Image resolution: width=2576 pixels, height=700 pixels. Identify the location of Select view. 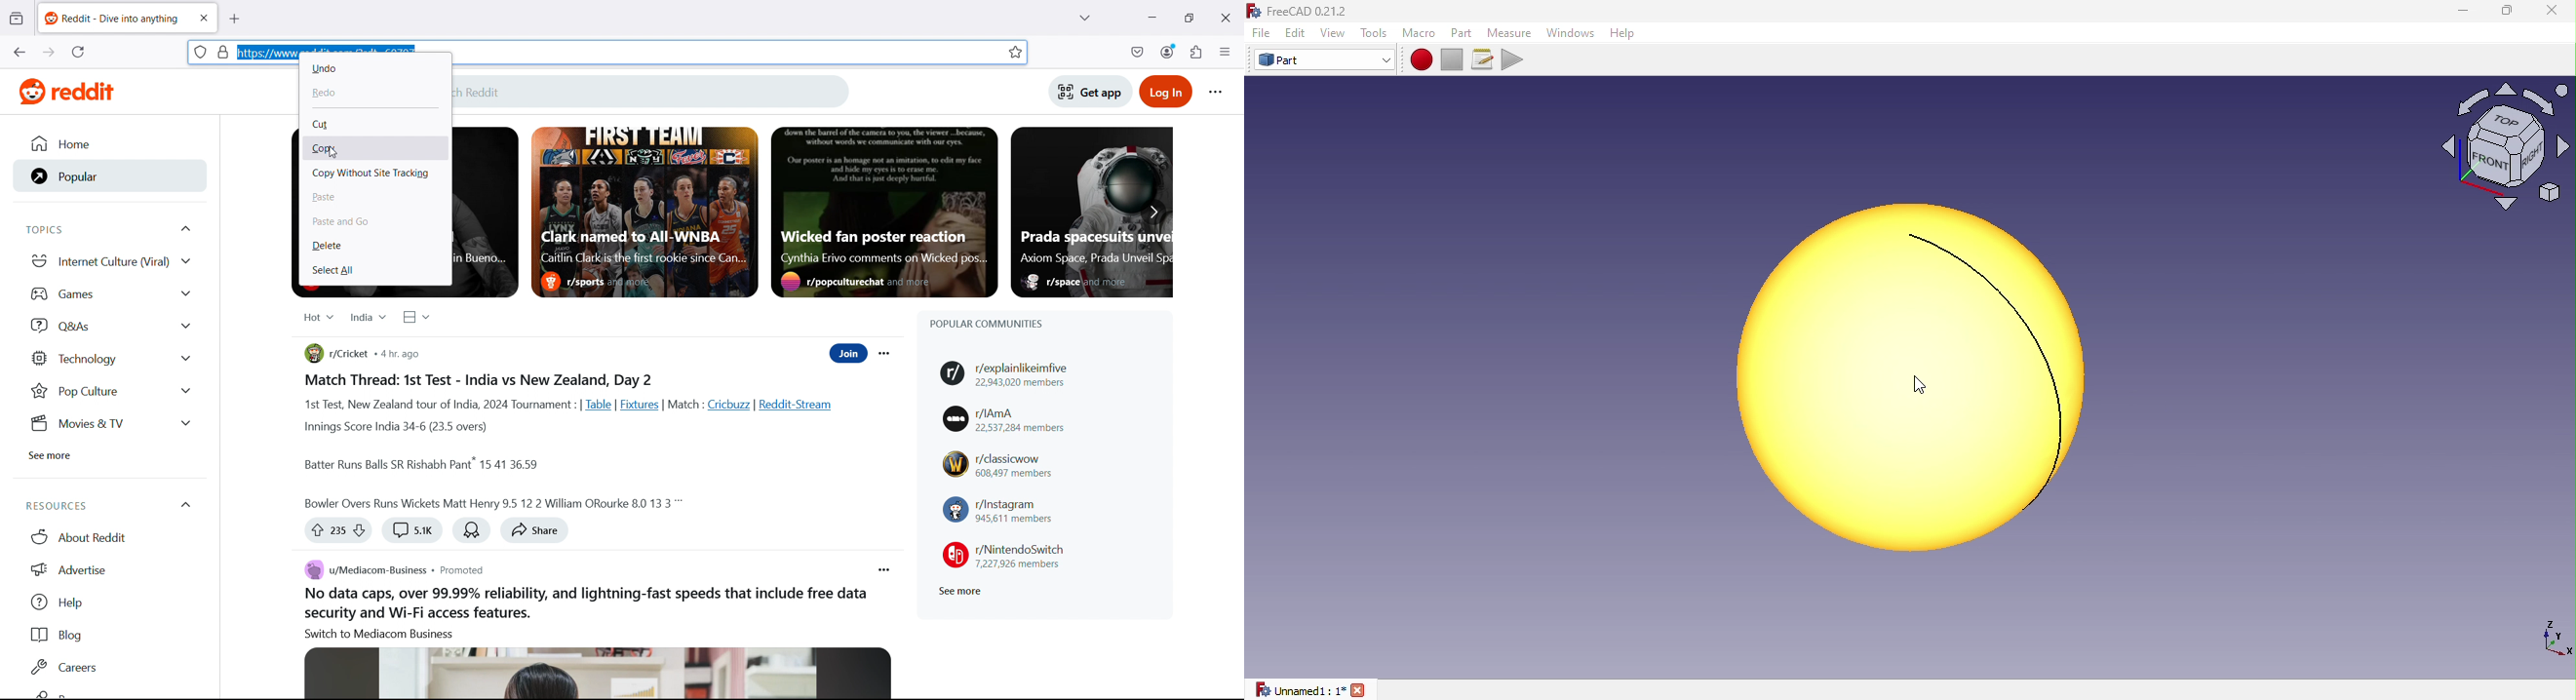
(417, 317).